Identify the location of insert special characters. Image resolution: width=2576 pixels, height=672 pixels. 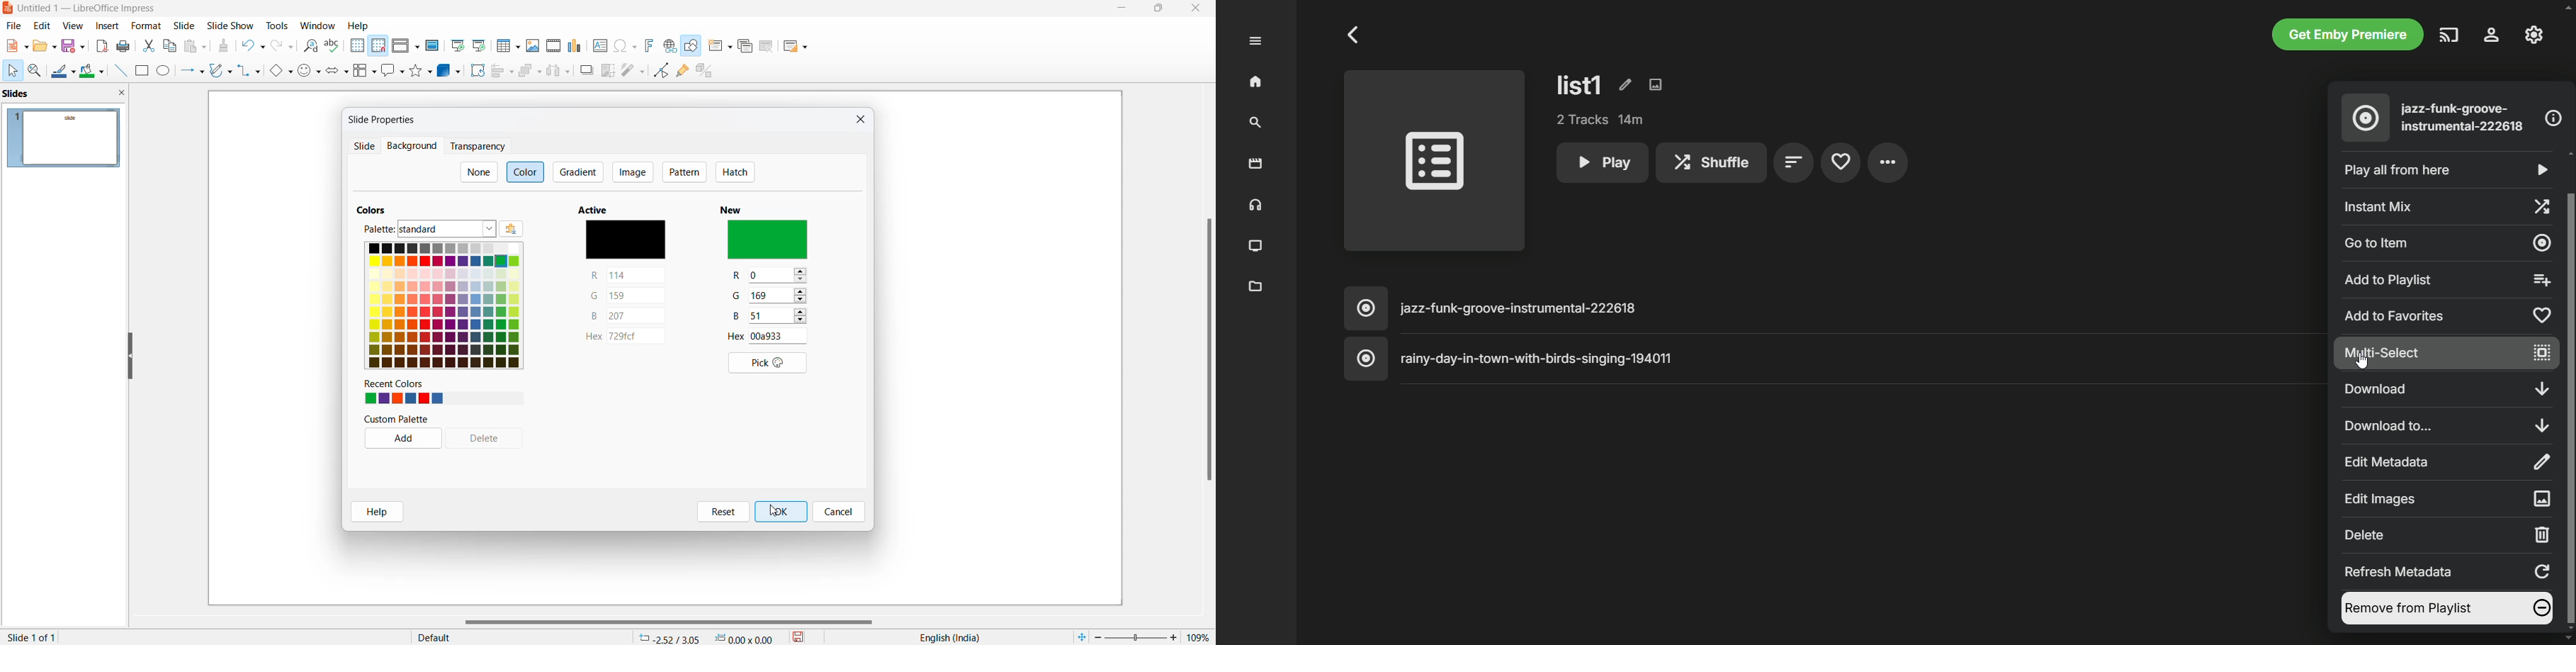
(625, 46).